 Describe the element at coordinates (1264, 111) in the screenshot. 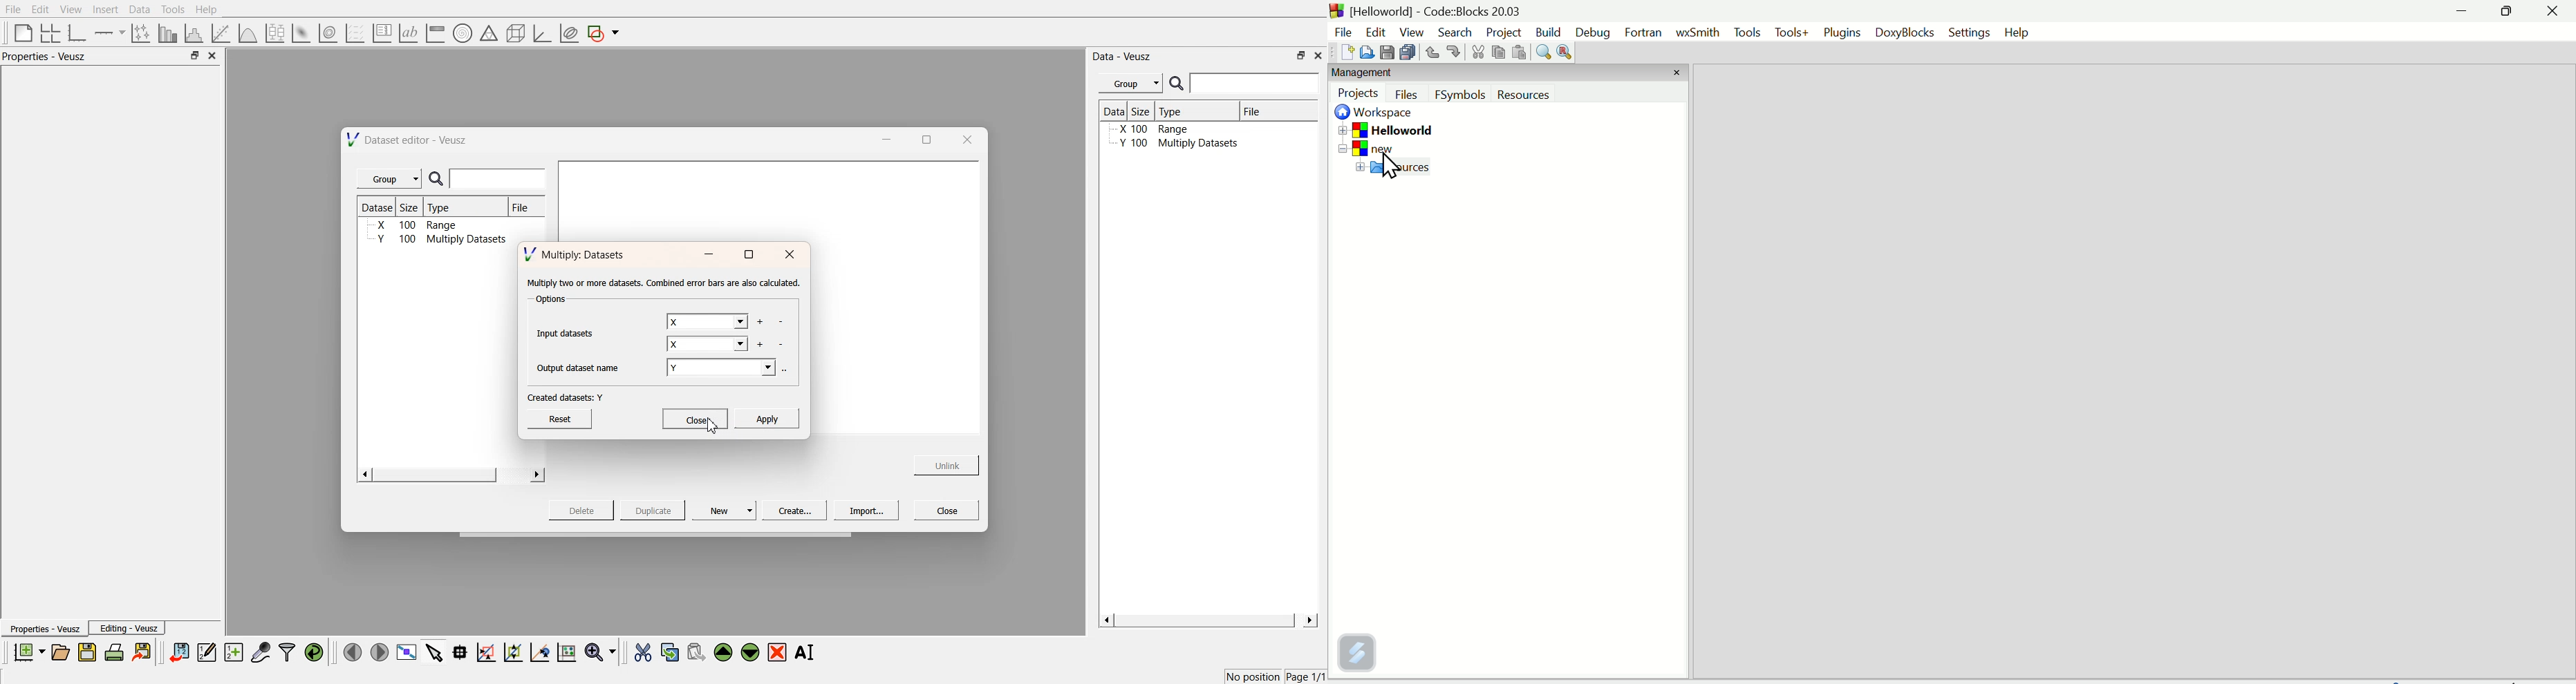

I see `File` at that location.